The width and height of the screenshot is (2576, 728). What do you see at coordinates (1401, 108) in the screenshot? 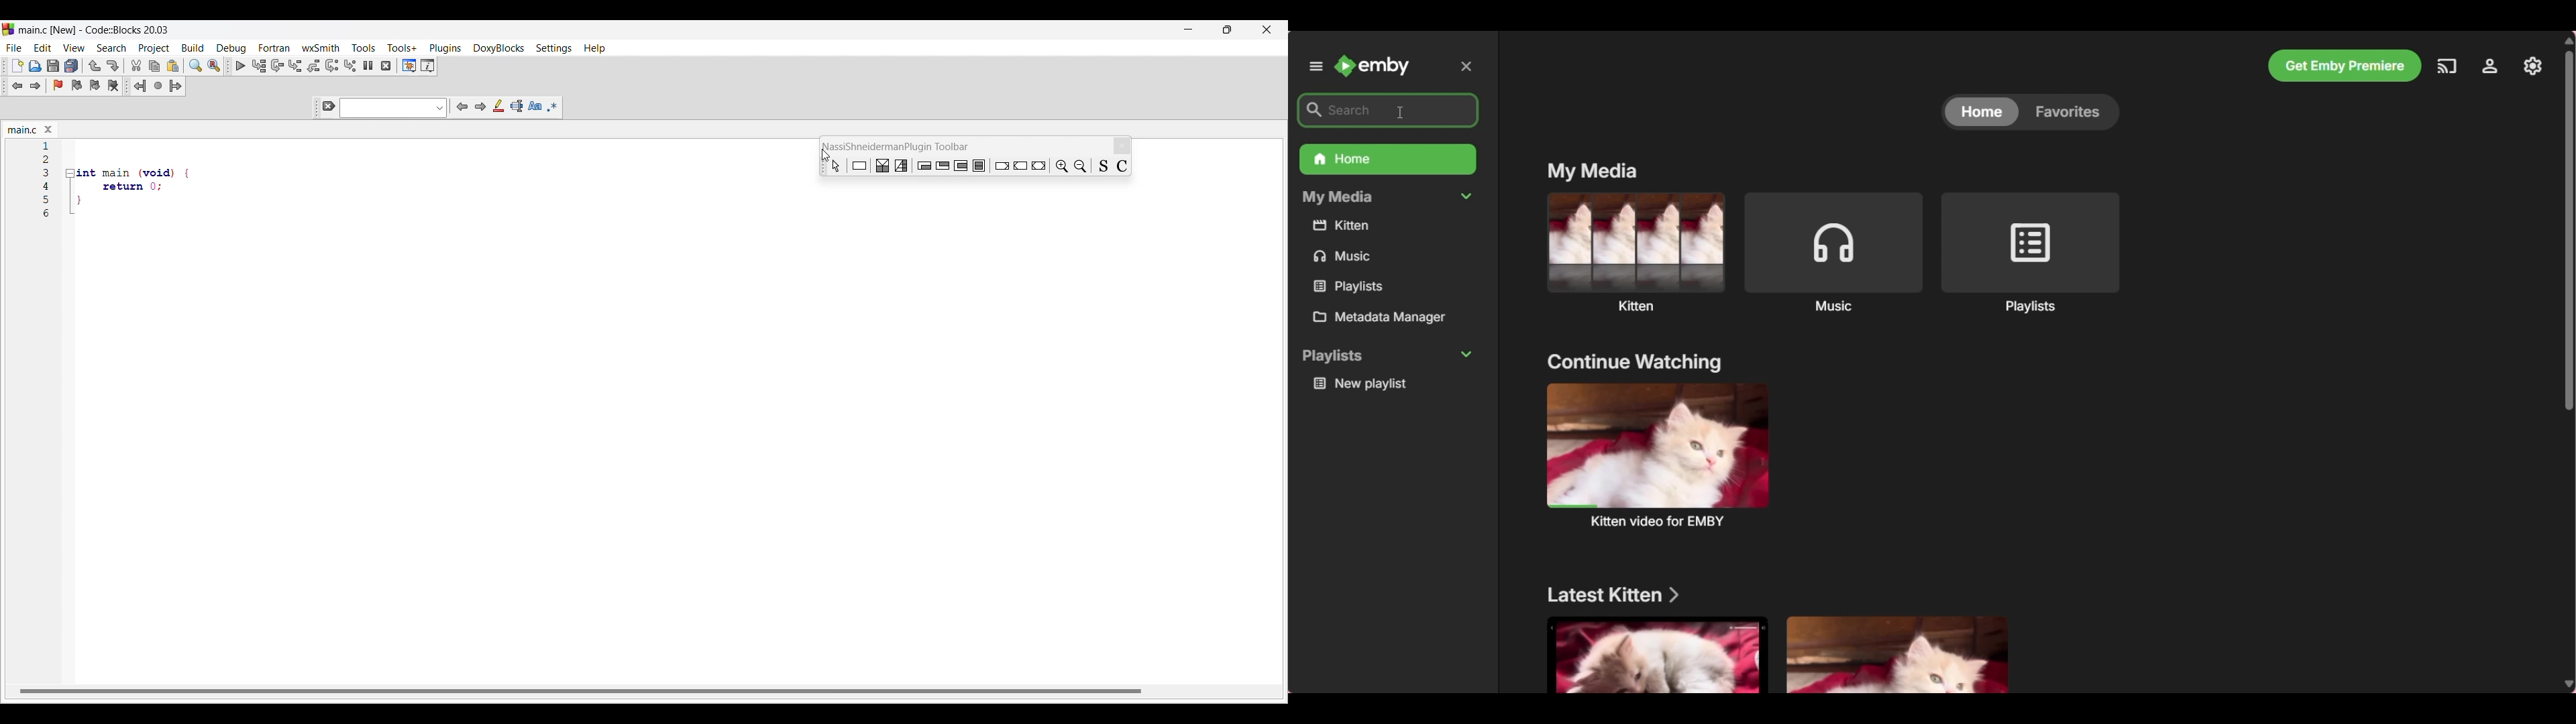
I see `cursor` at bounding box center [1401, 108].